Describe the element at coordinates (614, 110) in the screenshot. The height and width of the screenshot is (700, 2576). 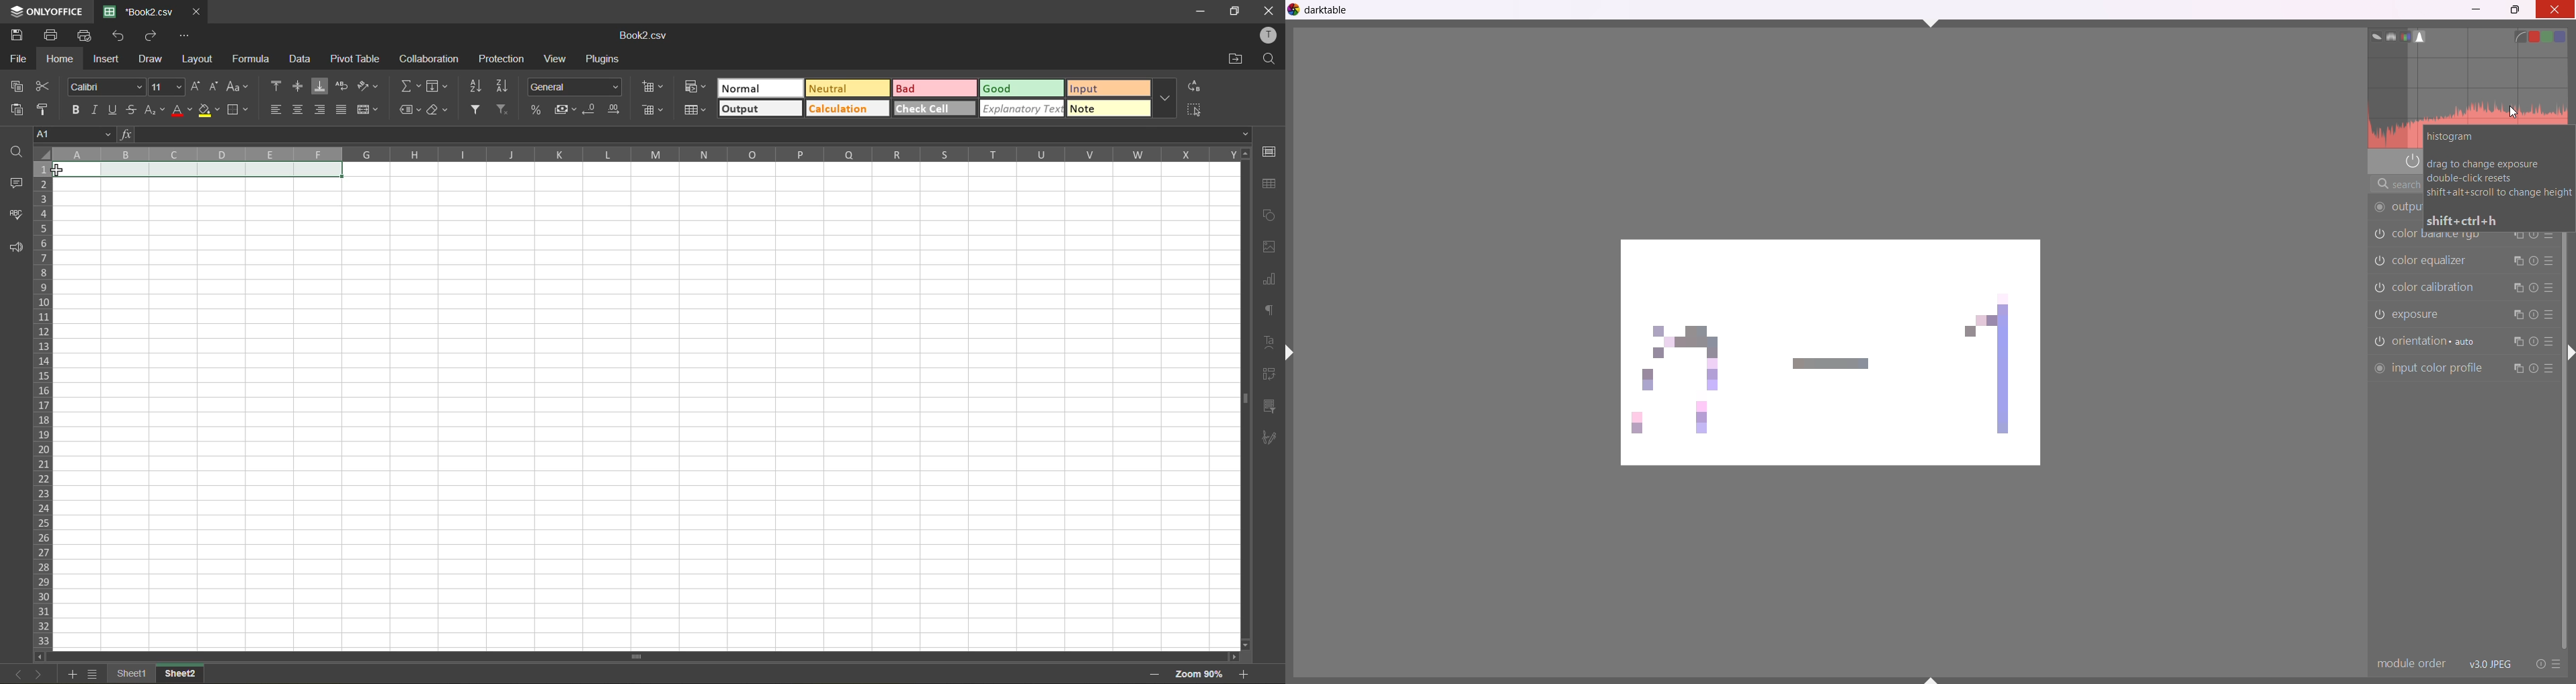
I see `increase decimal` at that location.